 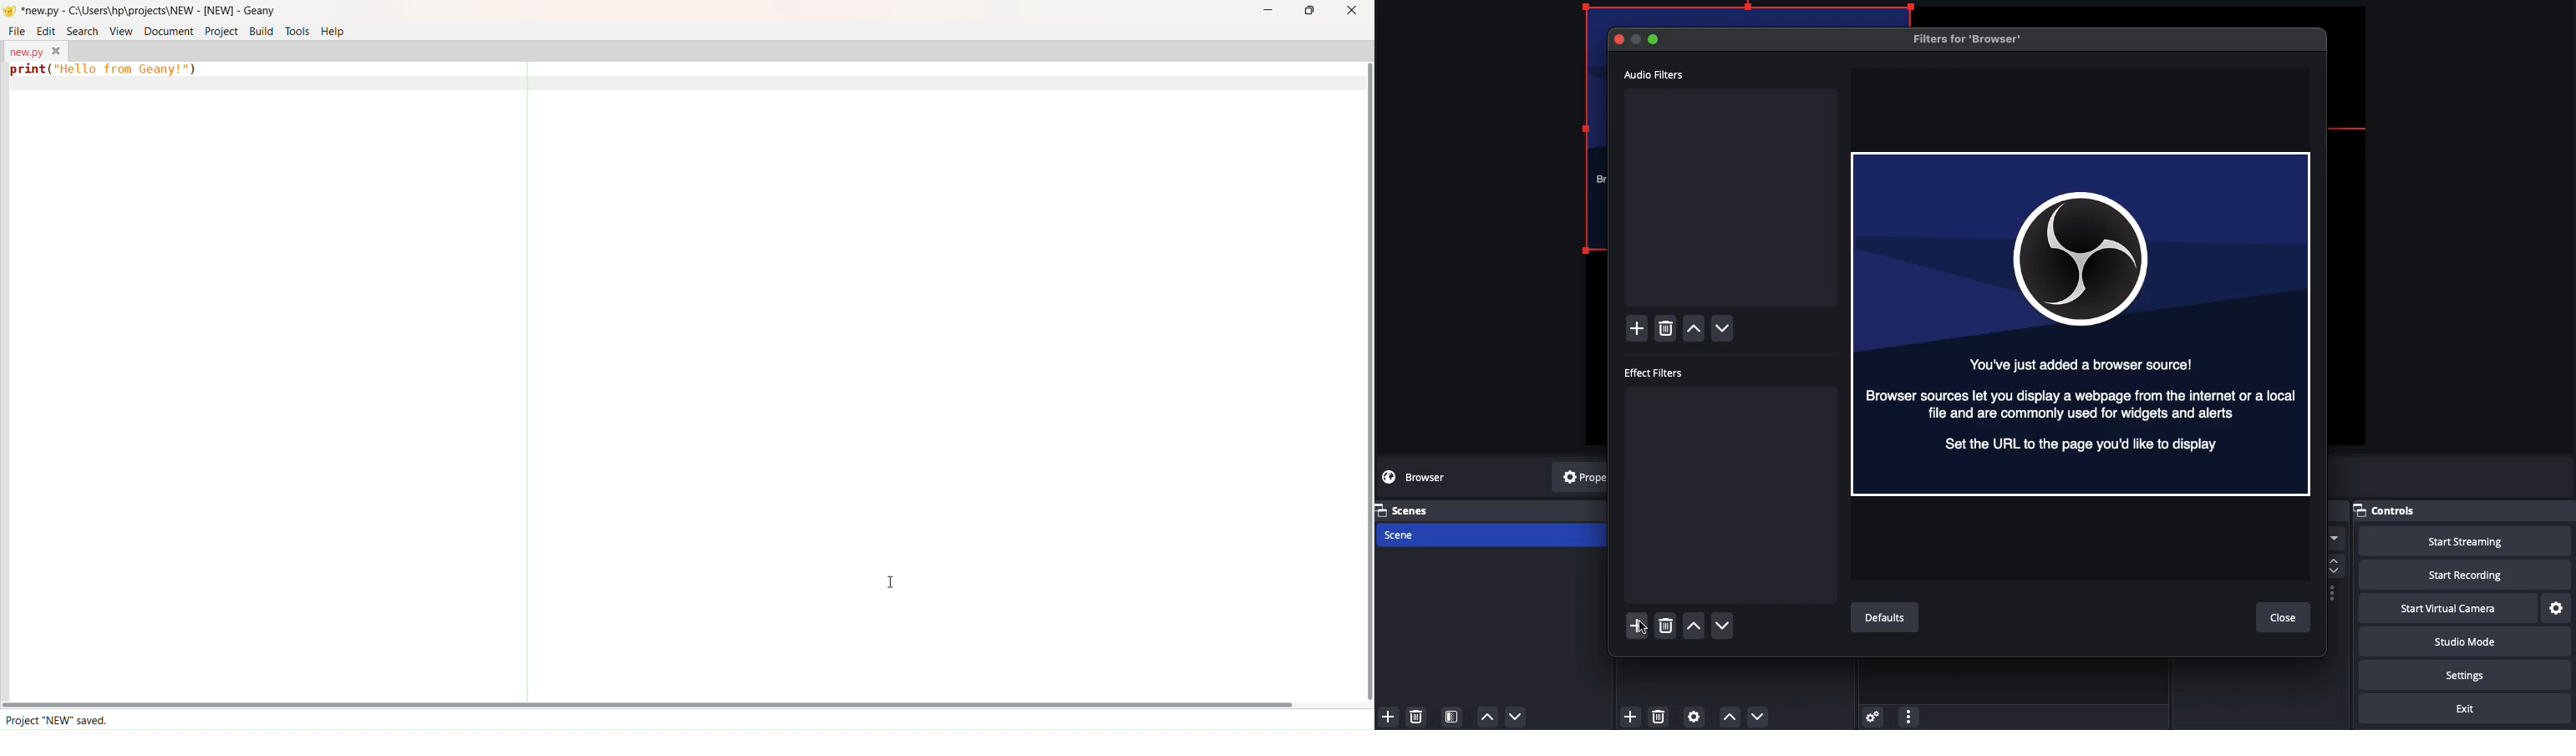 I want to click on down, so click(x=1726, y=330).